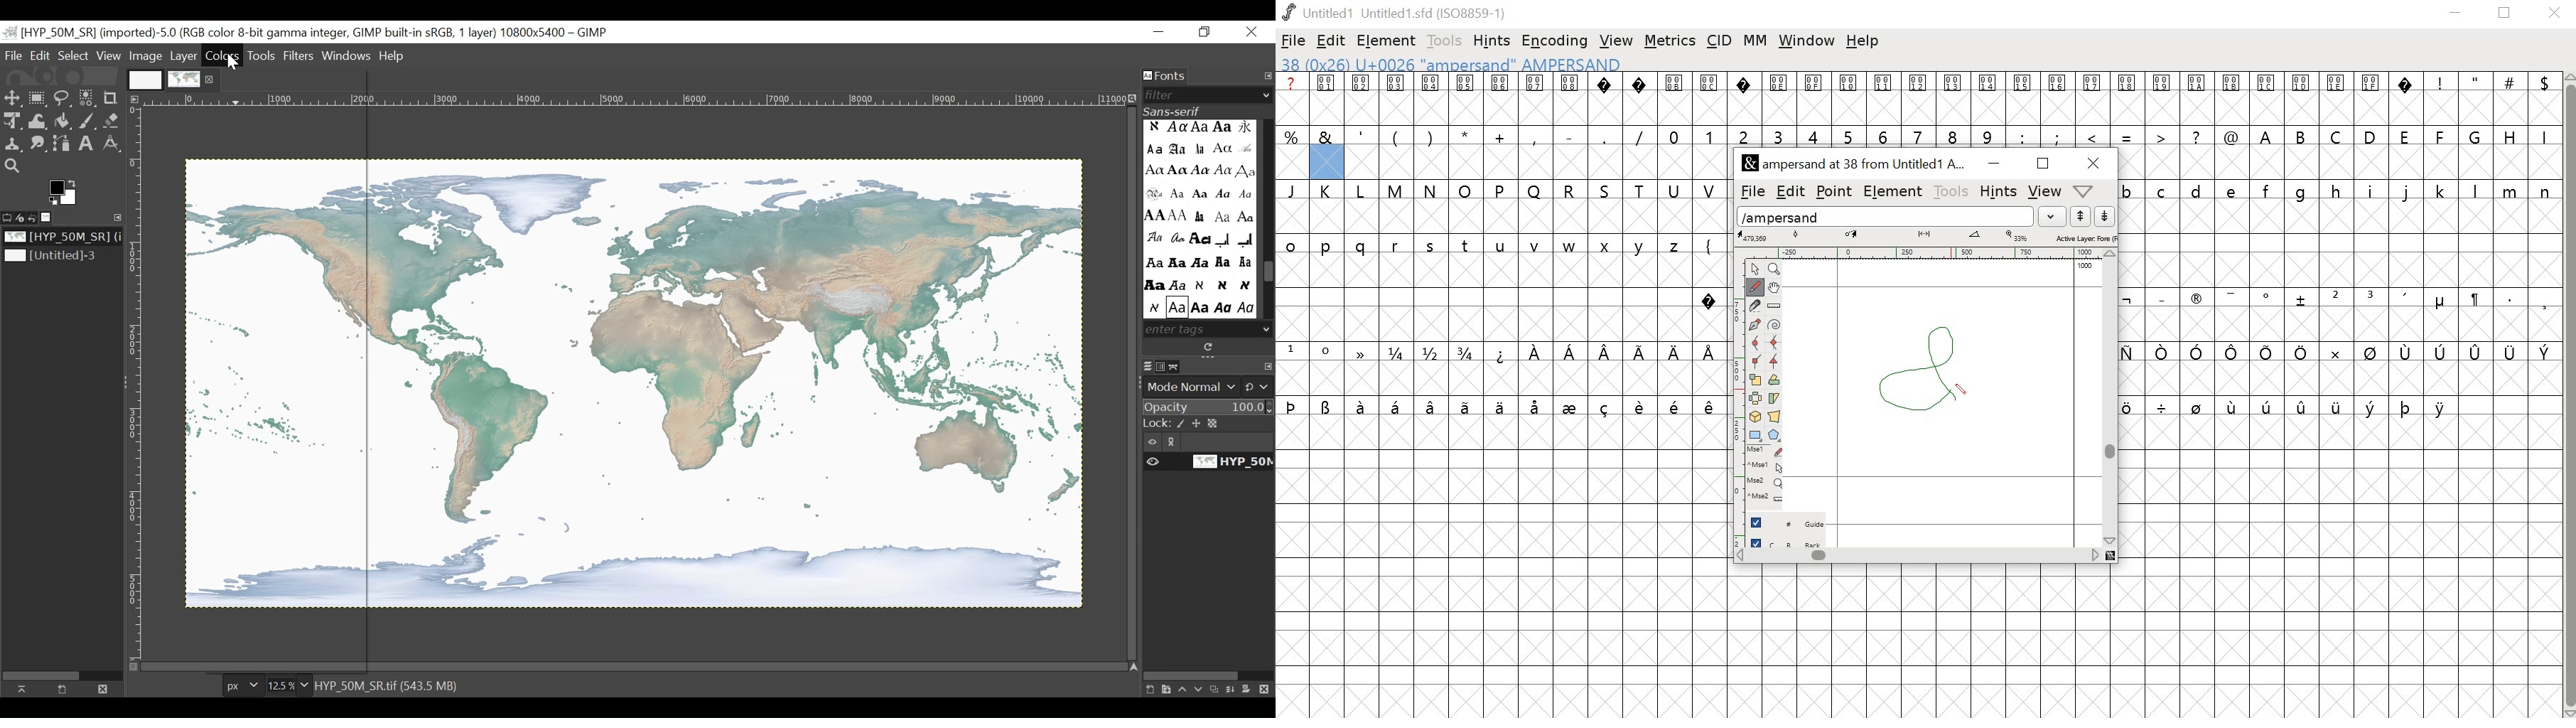  What do you see at coordinates (134, 383) in the screenshot?
I see `Vertical Rule` at bounding box center [134, 383].